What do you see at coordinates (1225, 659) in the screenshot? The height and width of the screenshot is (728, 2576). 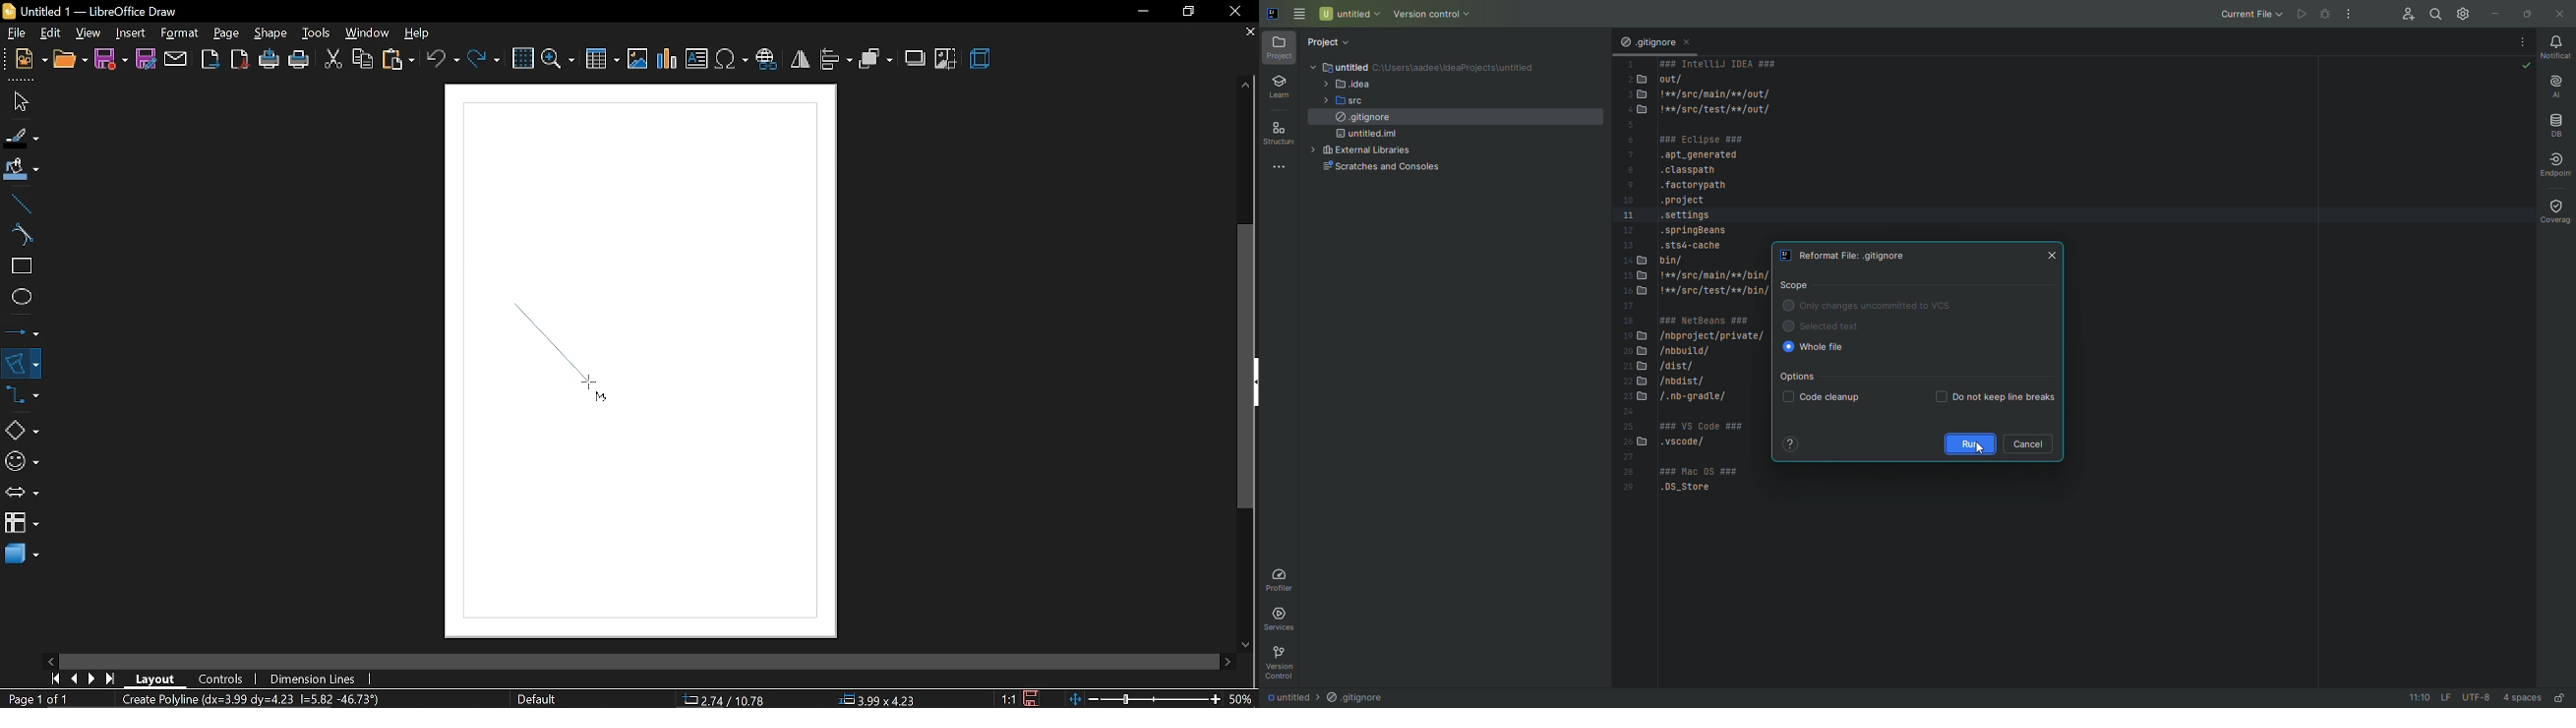 I see `move right` at bounding box center [1225, 659].